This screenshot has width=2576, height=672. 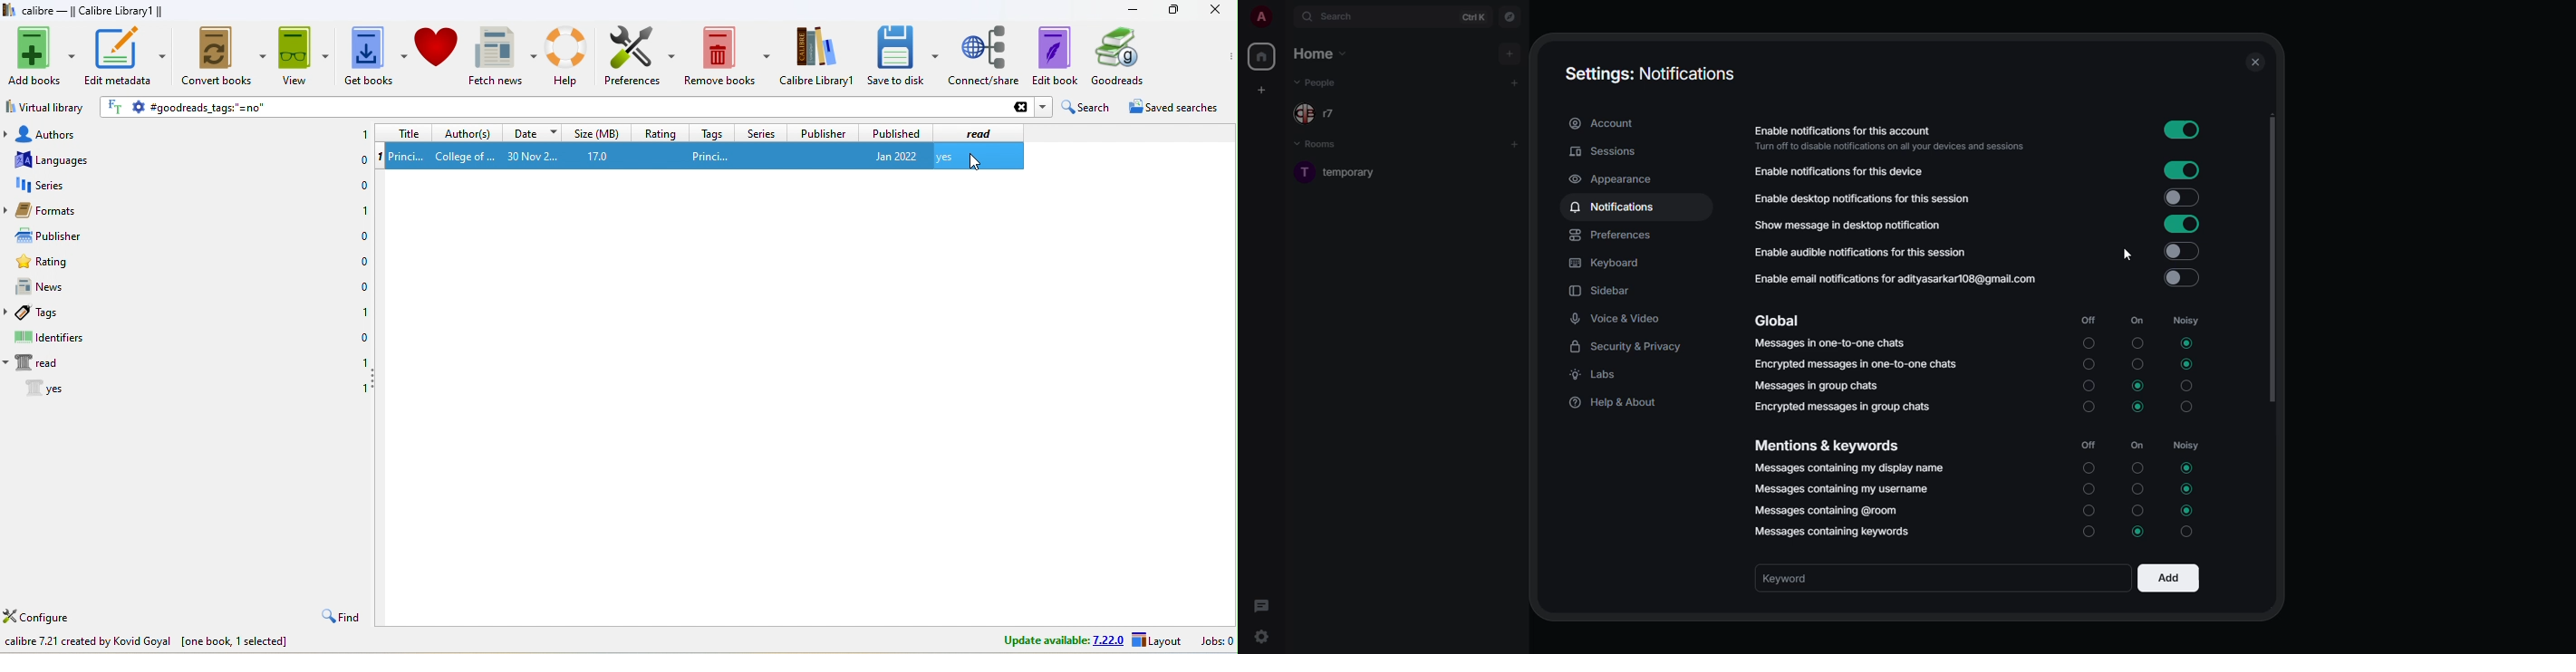 What do you see at coordinates (2138, 488) in the screenshot?
I see `On Unselected` at bounding box center [2138, 488].